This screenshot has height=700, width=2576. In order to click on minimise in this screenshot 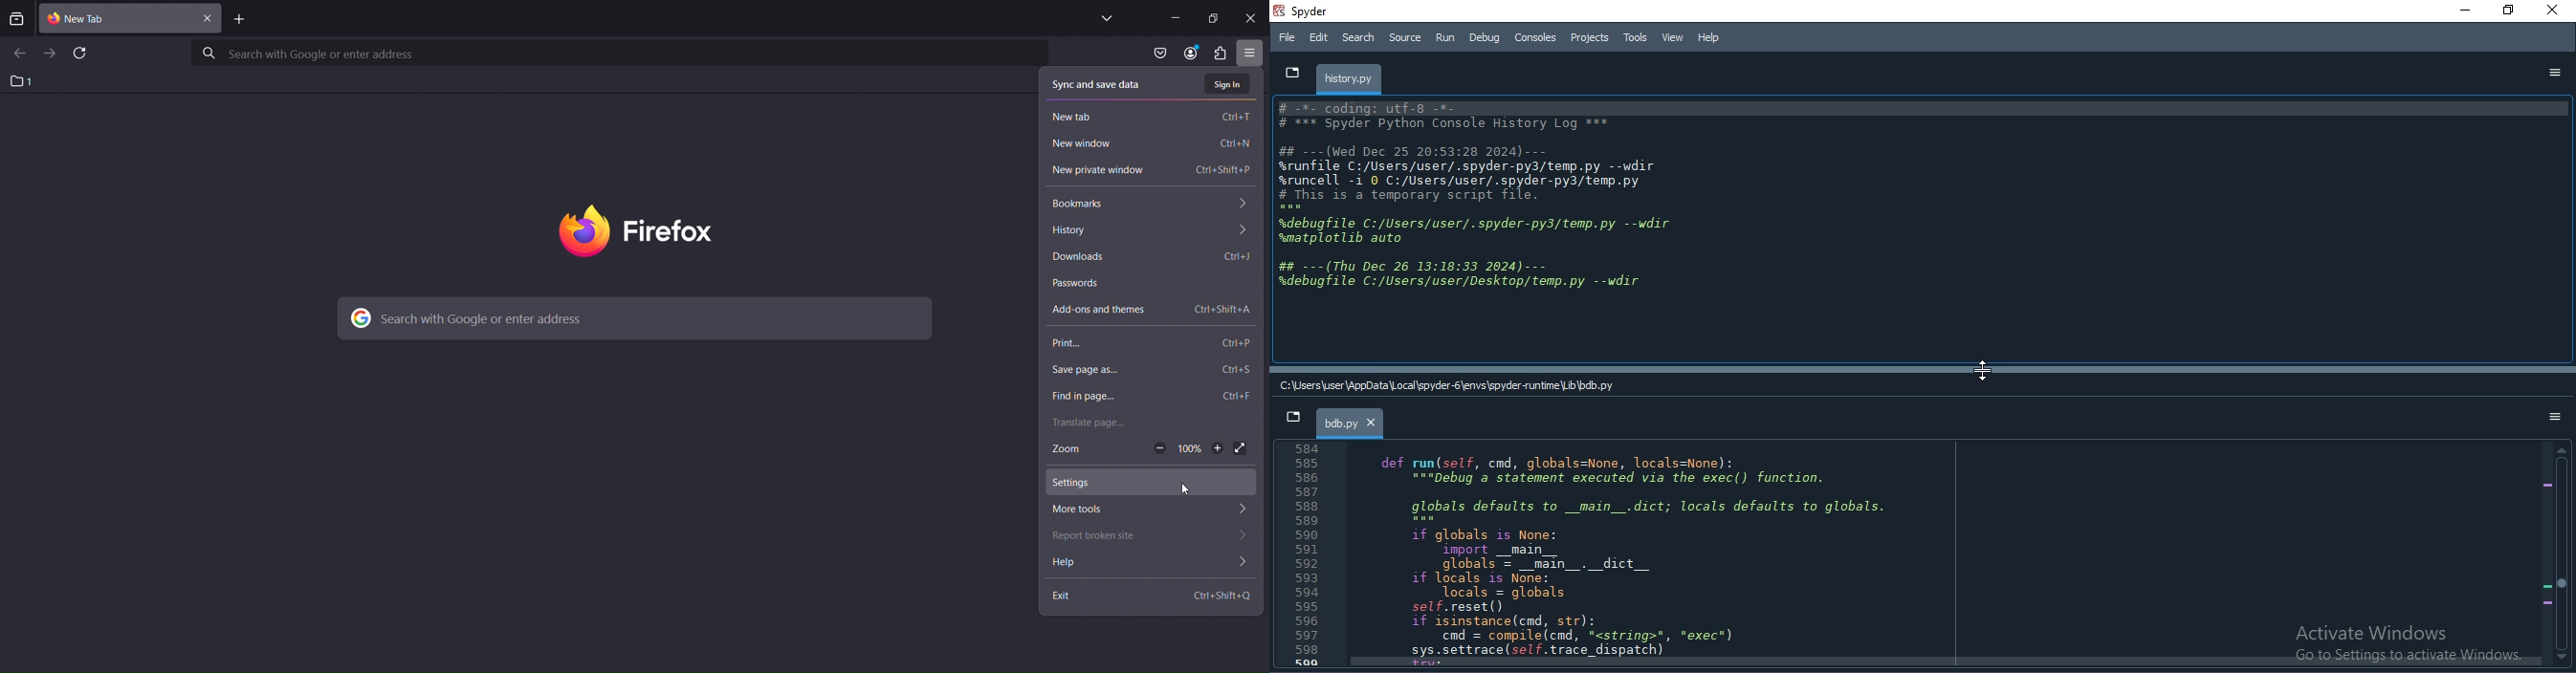, I will do `click(2462, 11)`.